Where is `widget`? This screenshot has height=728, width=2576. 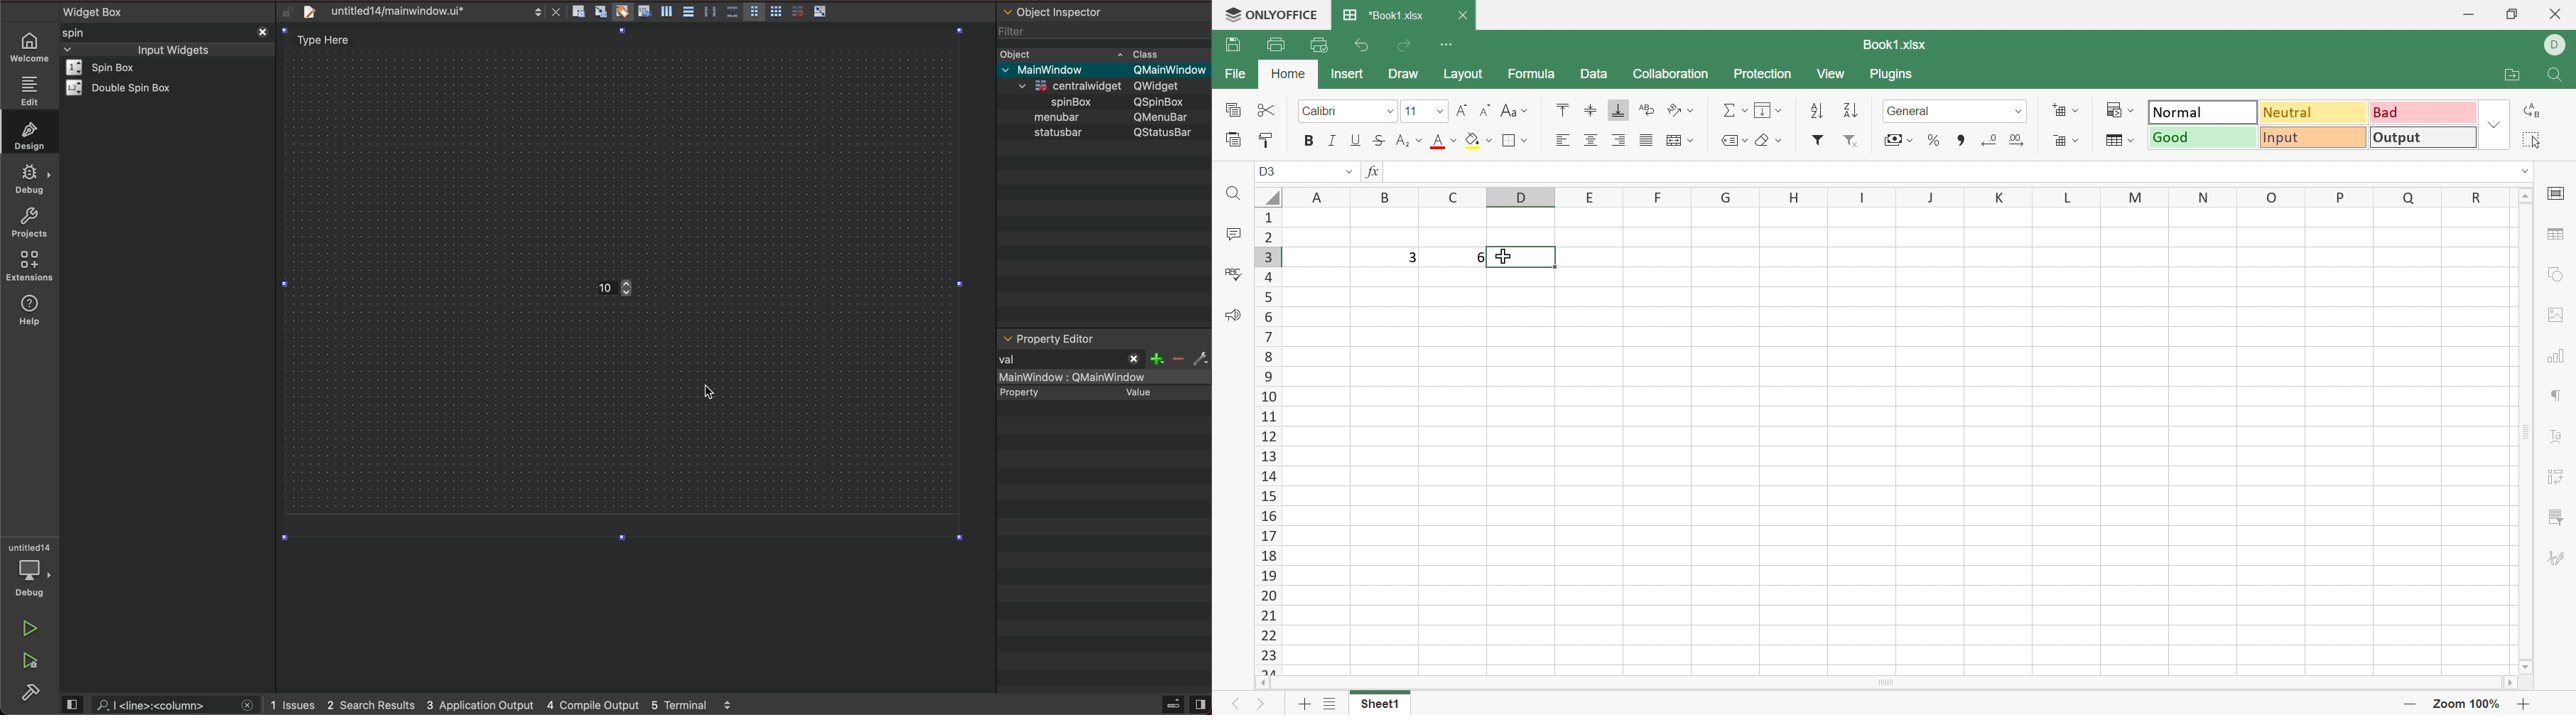
widget is located at coordinates (124, 88).